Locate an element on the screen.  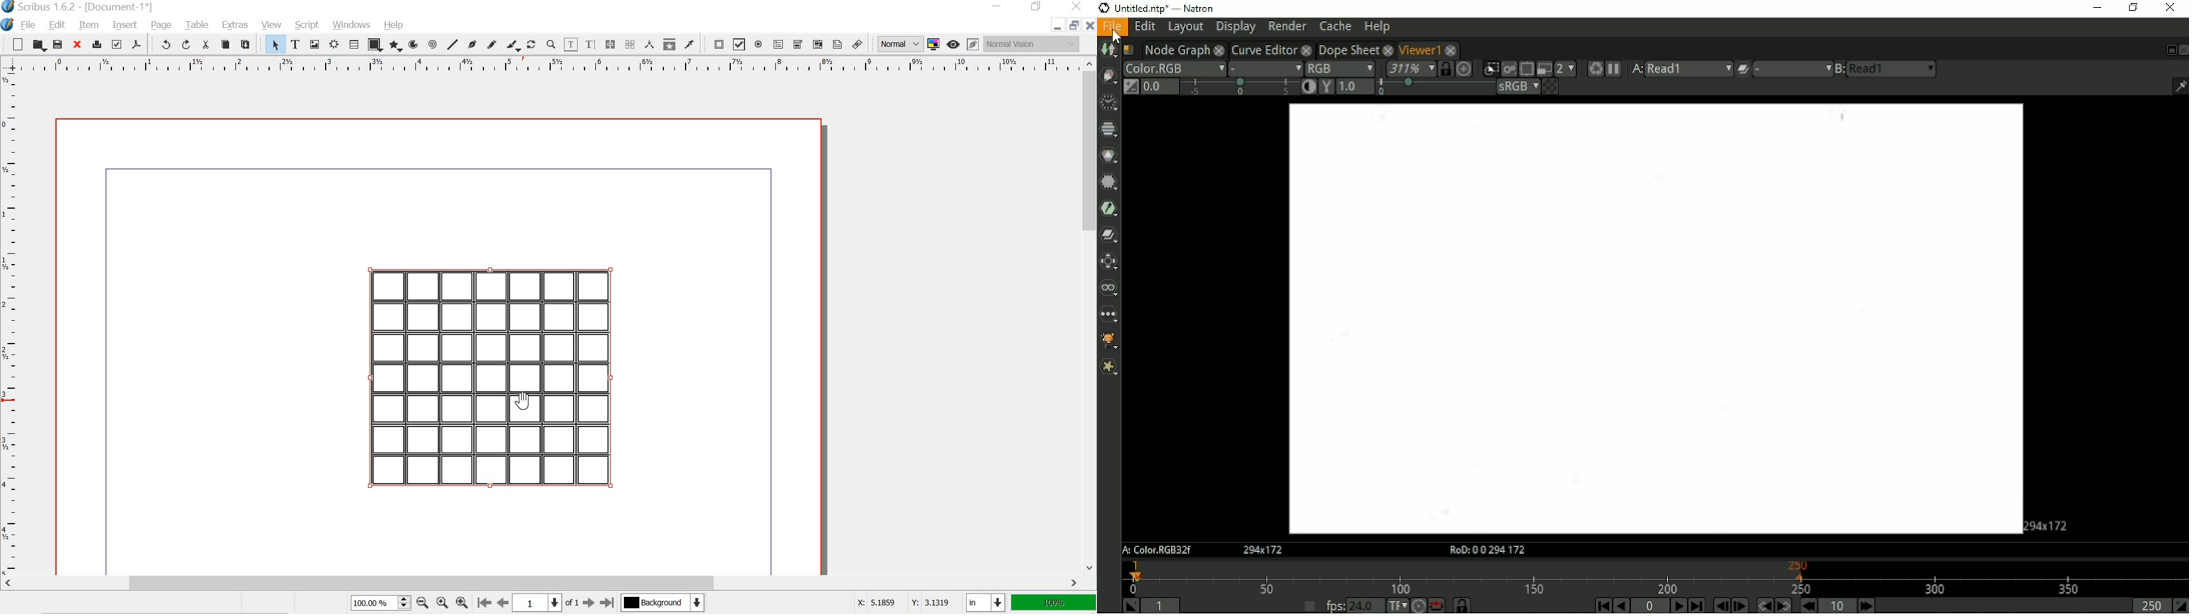
cursor is located at coordinates (525, 401).